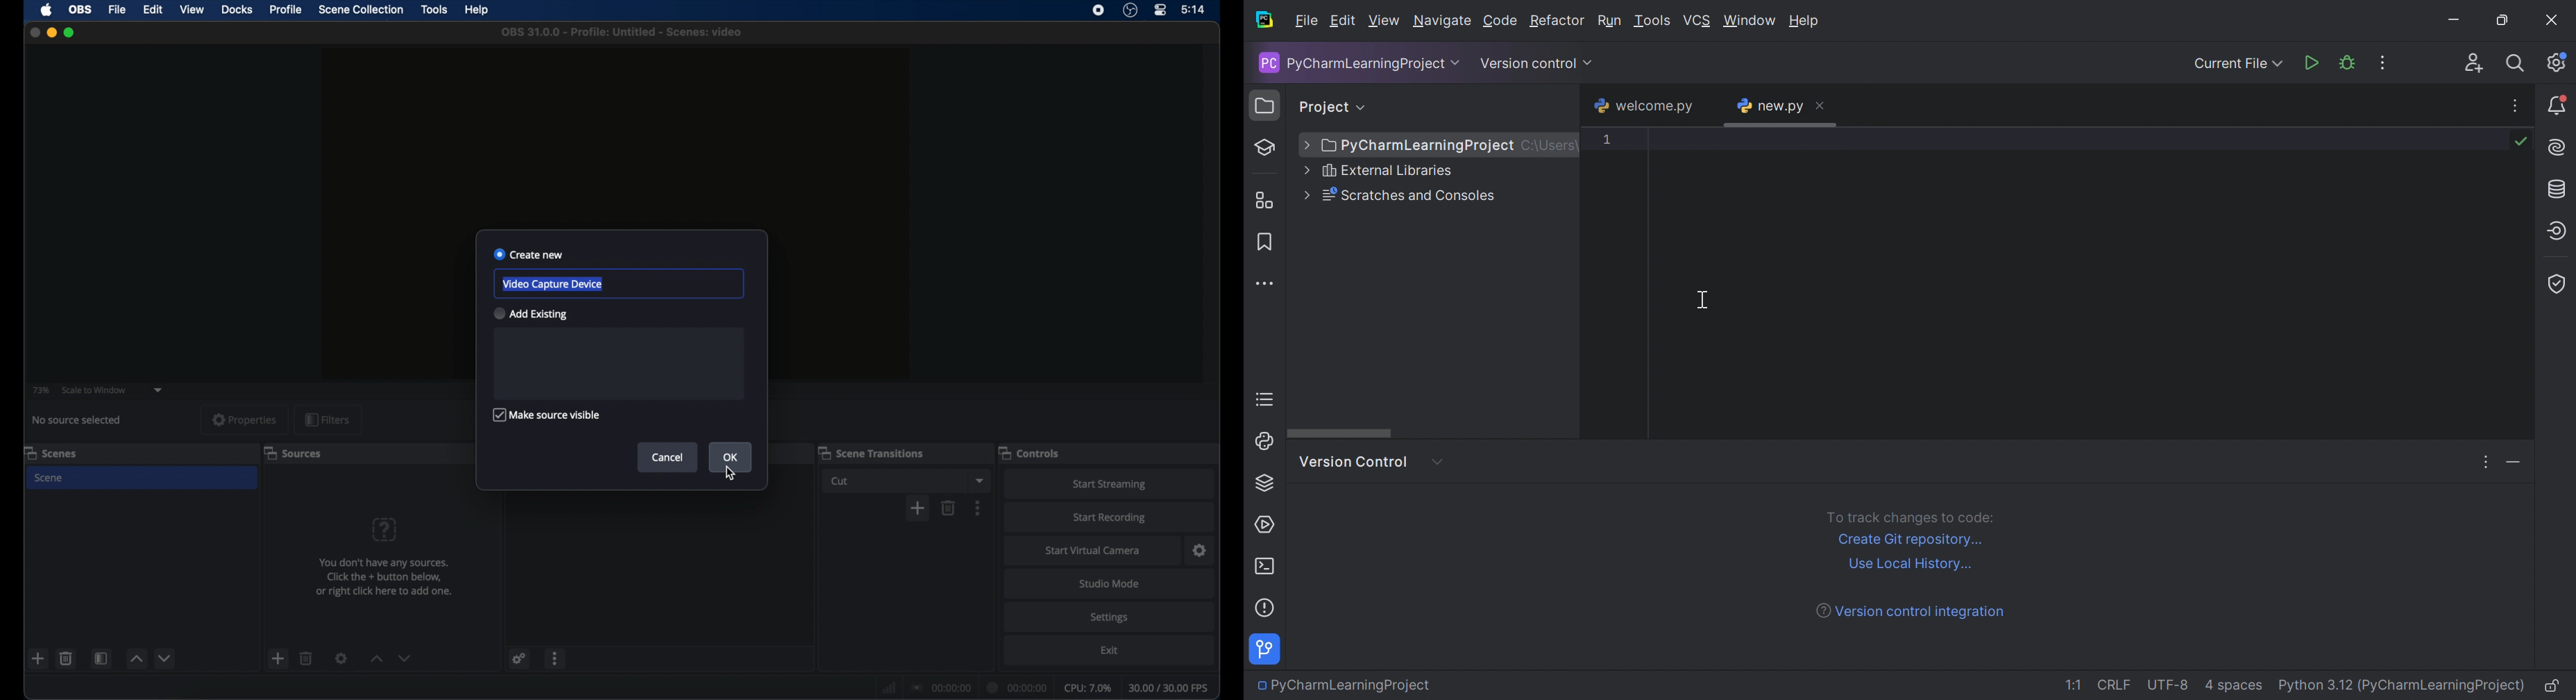 The image size is (2576, 700). Describe the element at coordinates (2558, 147) in the screenshot. I see `AI assistant` at that location.